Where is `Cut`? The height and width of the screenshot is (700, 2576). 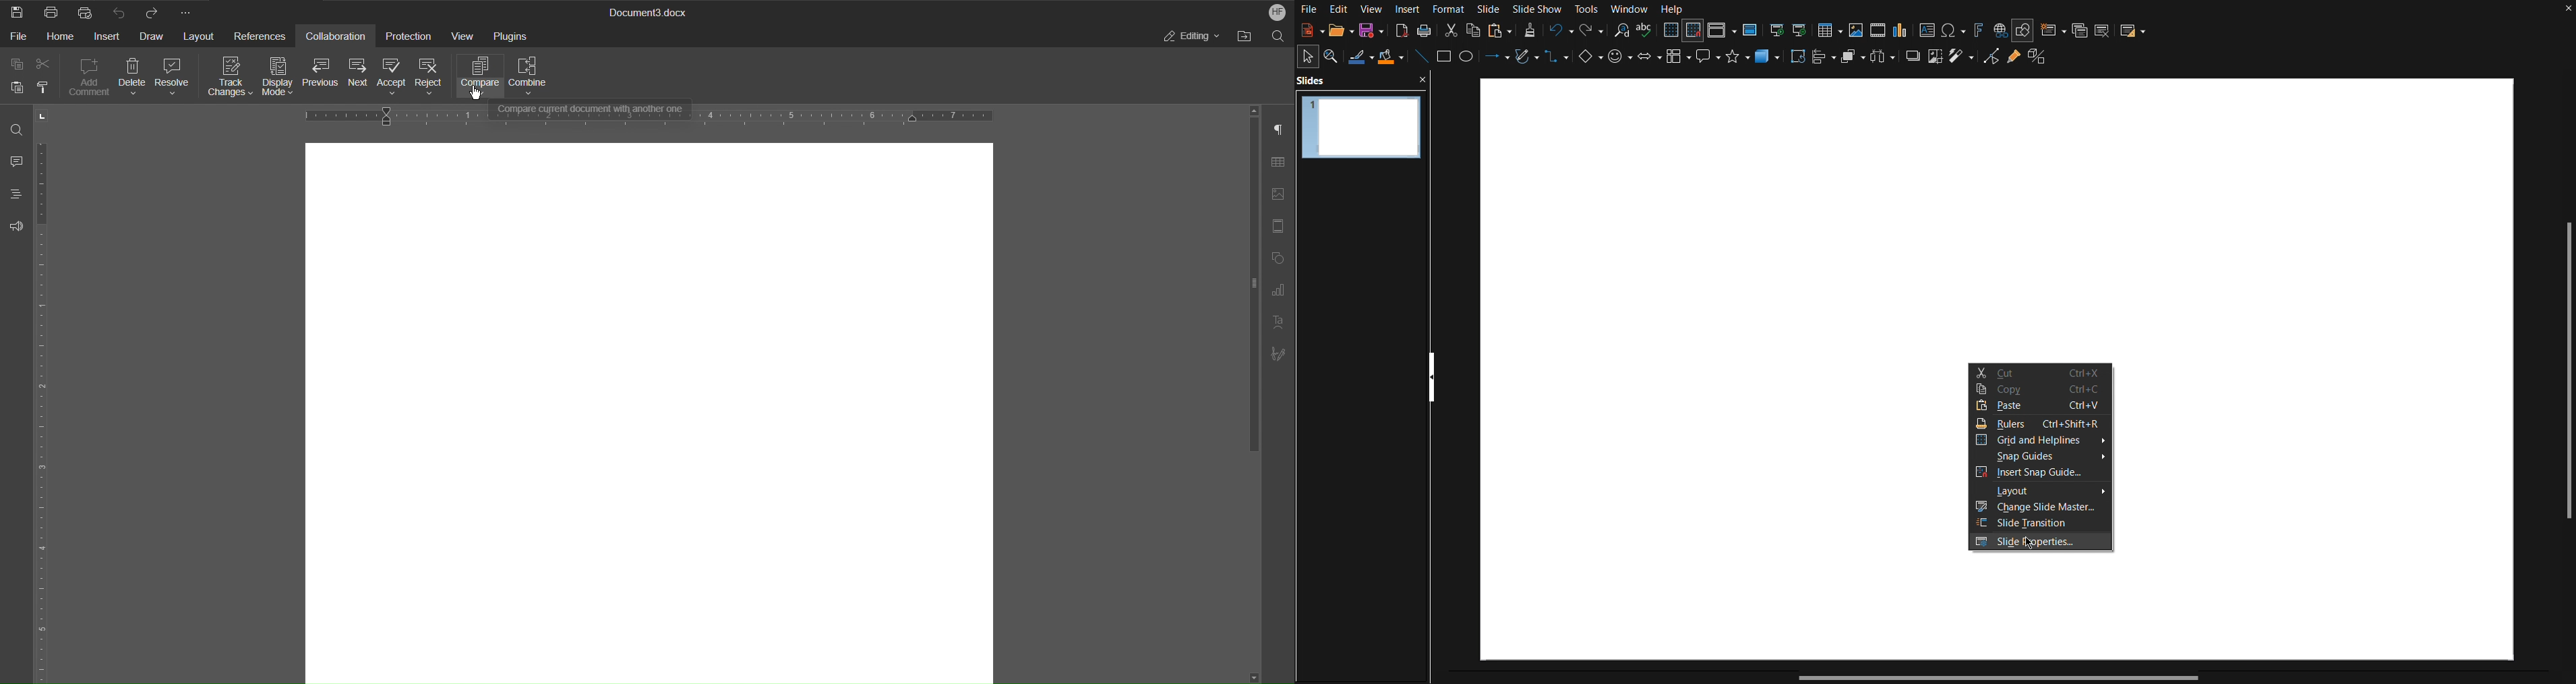
Cut is located at coordinates (2037, 371).